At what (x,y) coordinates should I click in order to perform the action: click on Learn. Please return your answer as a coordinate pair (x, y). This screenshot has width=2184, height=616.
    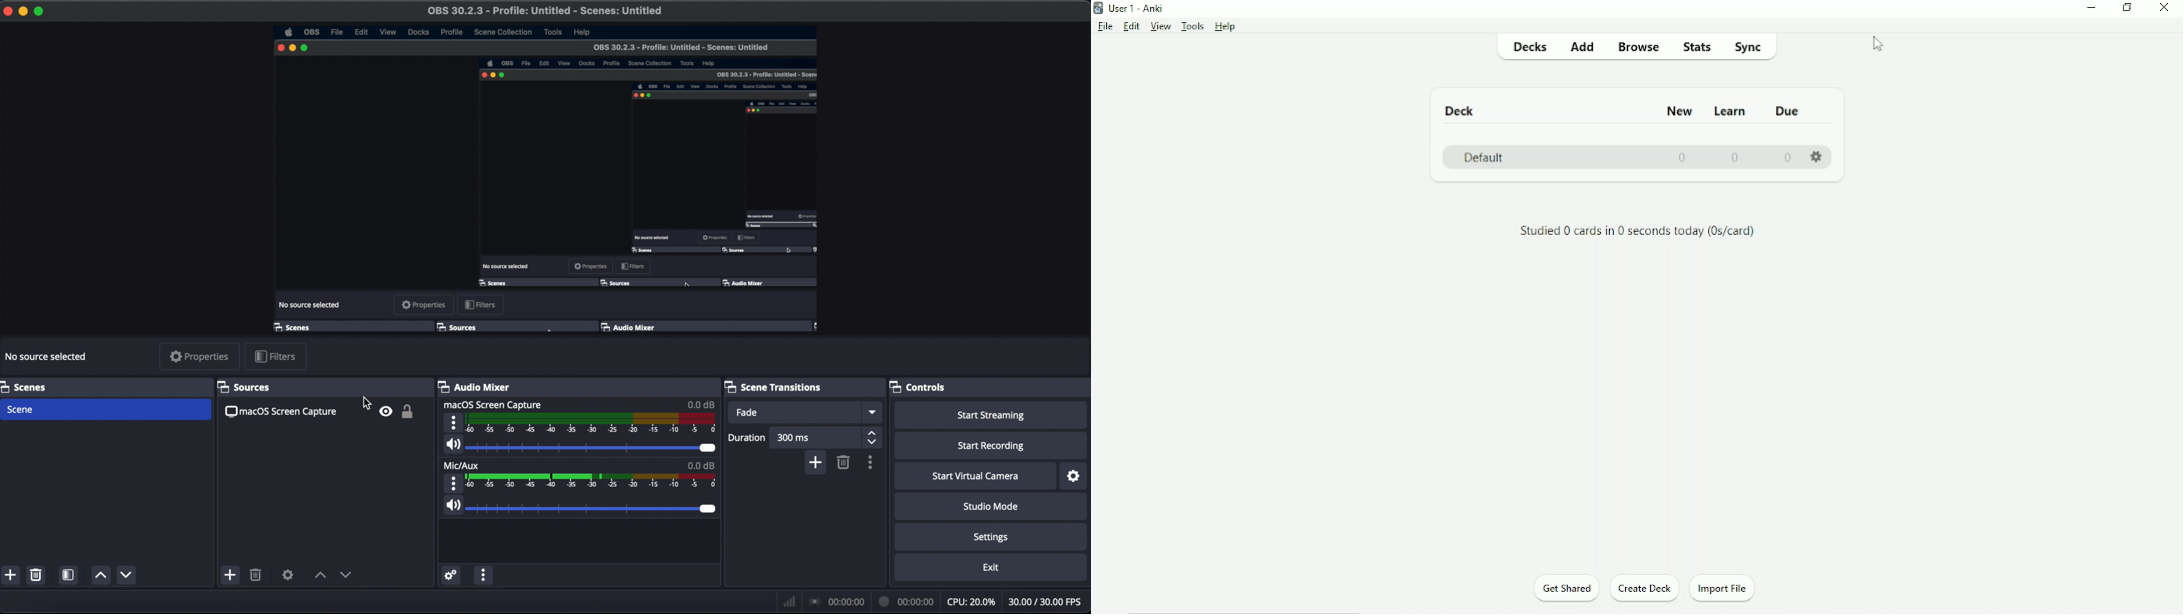
    Looking at the image, I should click on (1730, 110).